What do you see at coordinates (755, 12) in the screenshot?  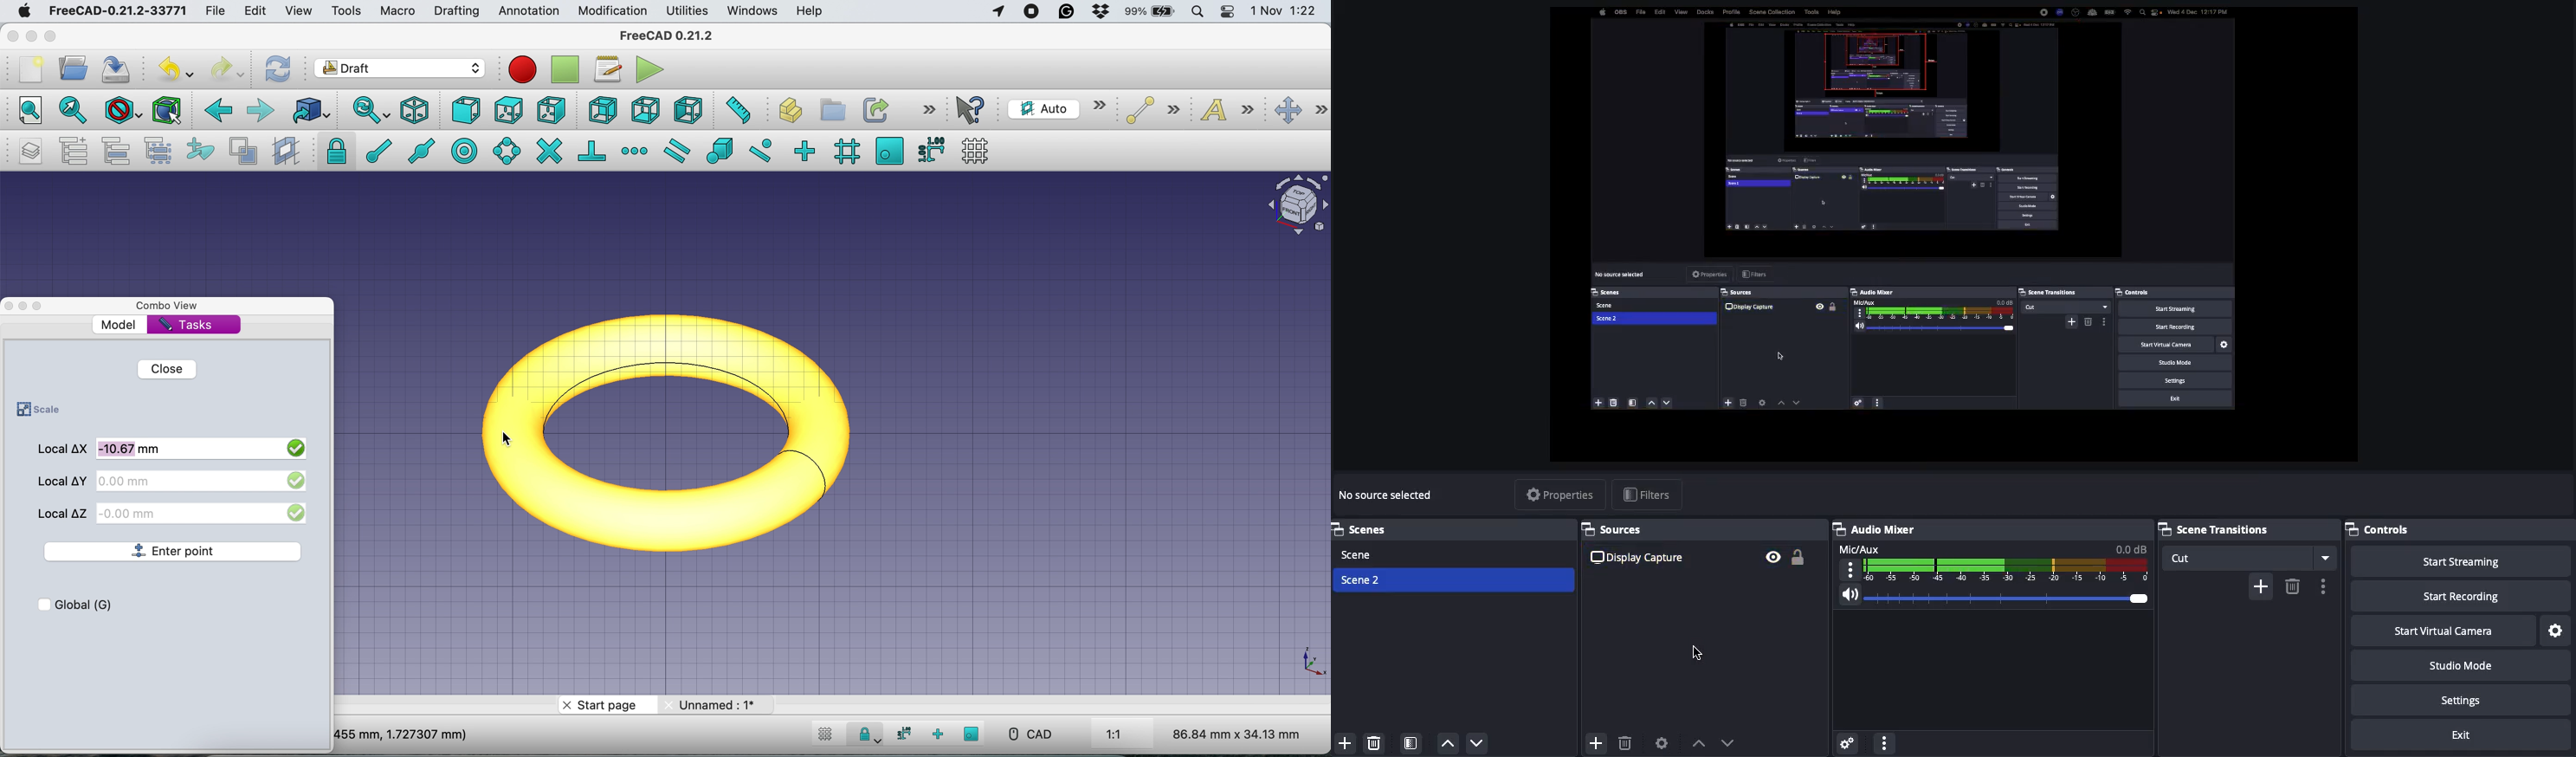 I see `windows` at bounding box center [755, 12].